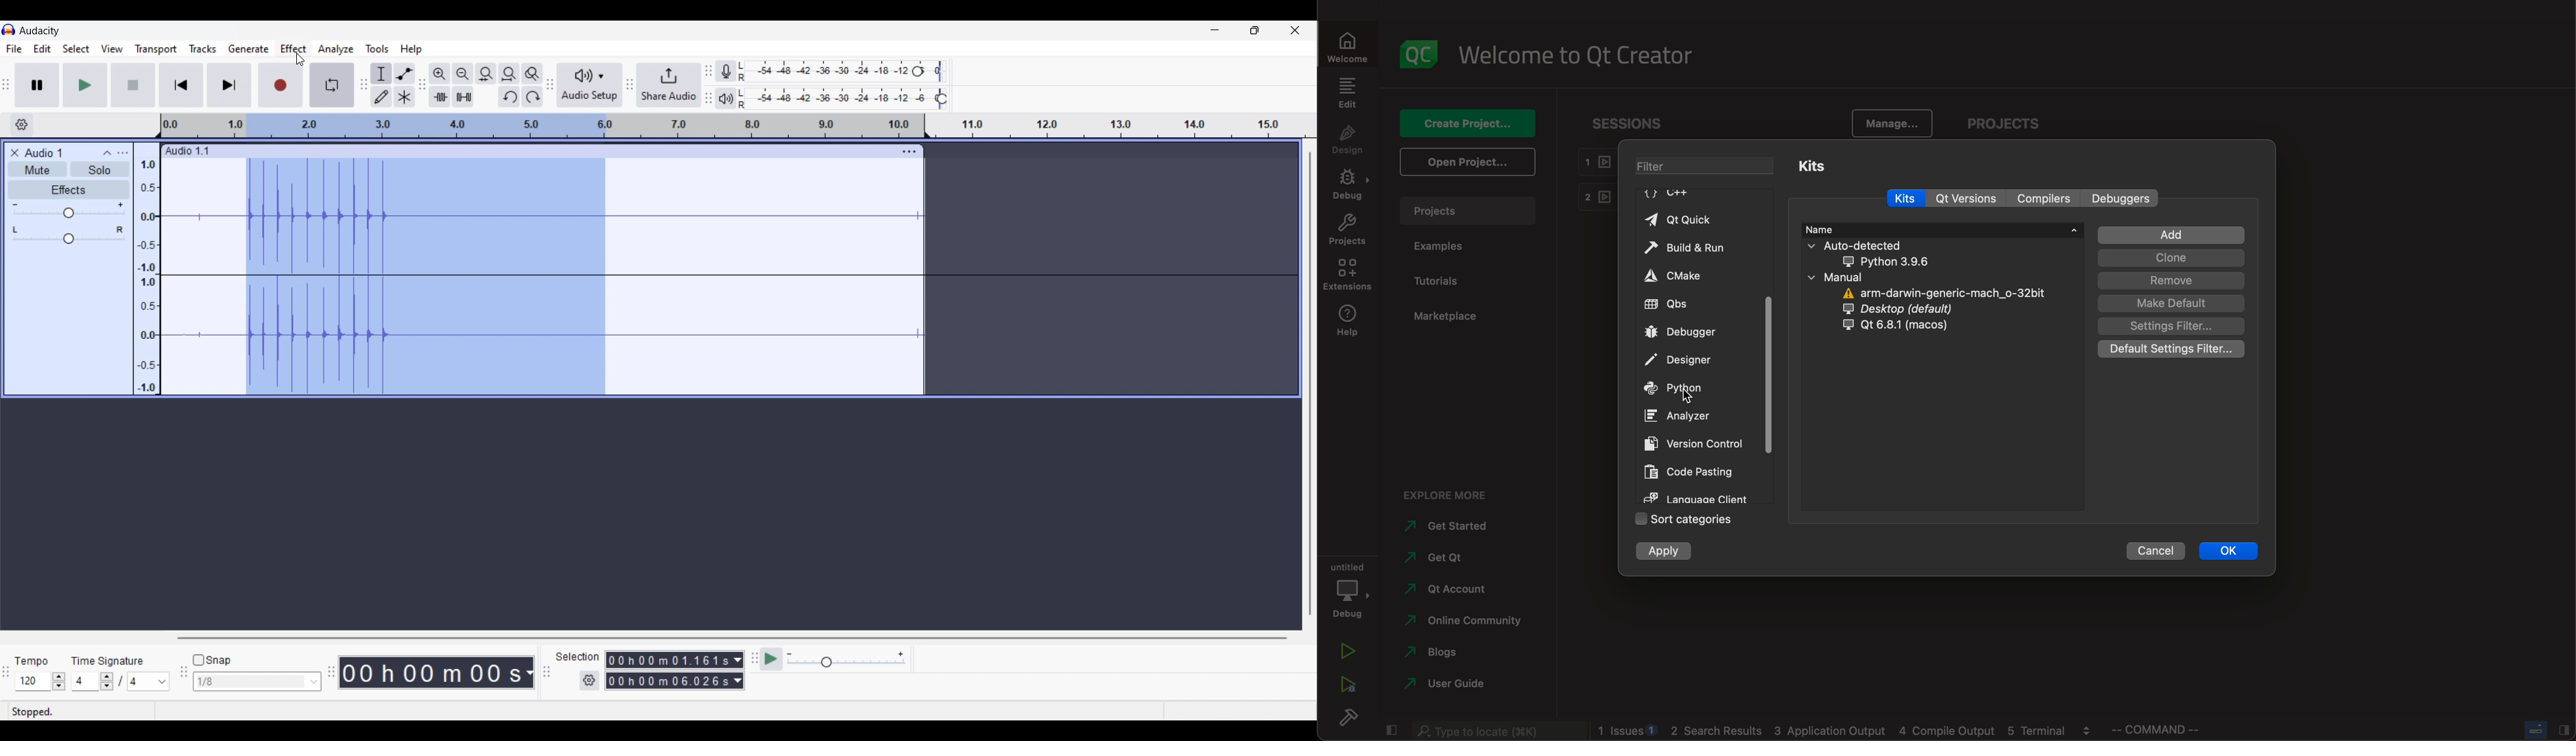 The width and height of the screenshot is (2576, 756). What do you see at coordinates (212, 661) in the screenshot?
I see `Snap toggle` at bounding box center [212, 661].